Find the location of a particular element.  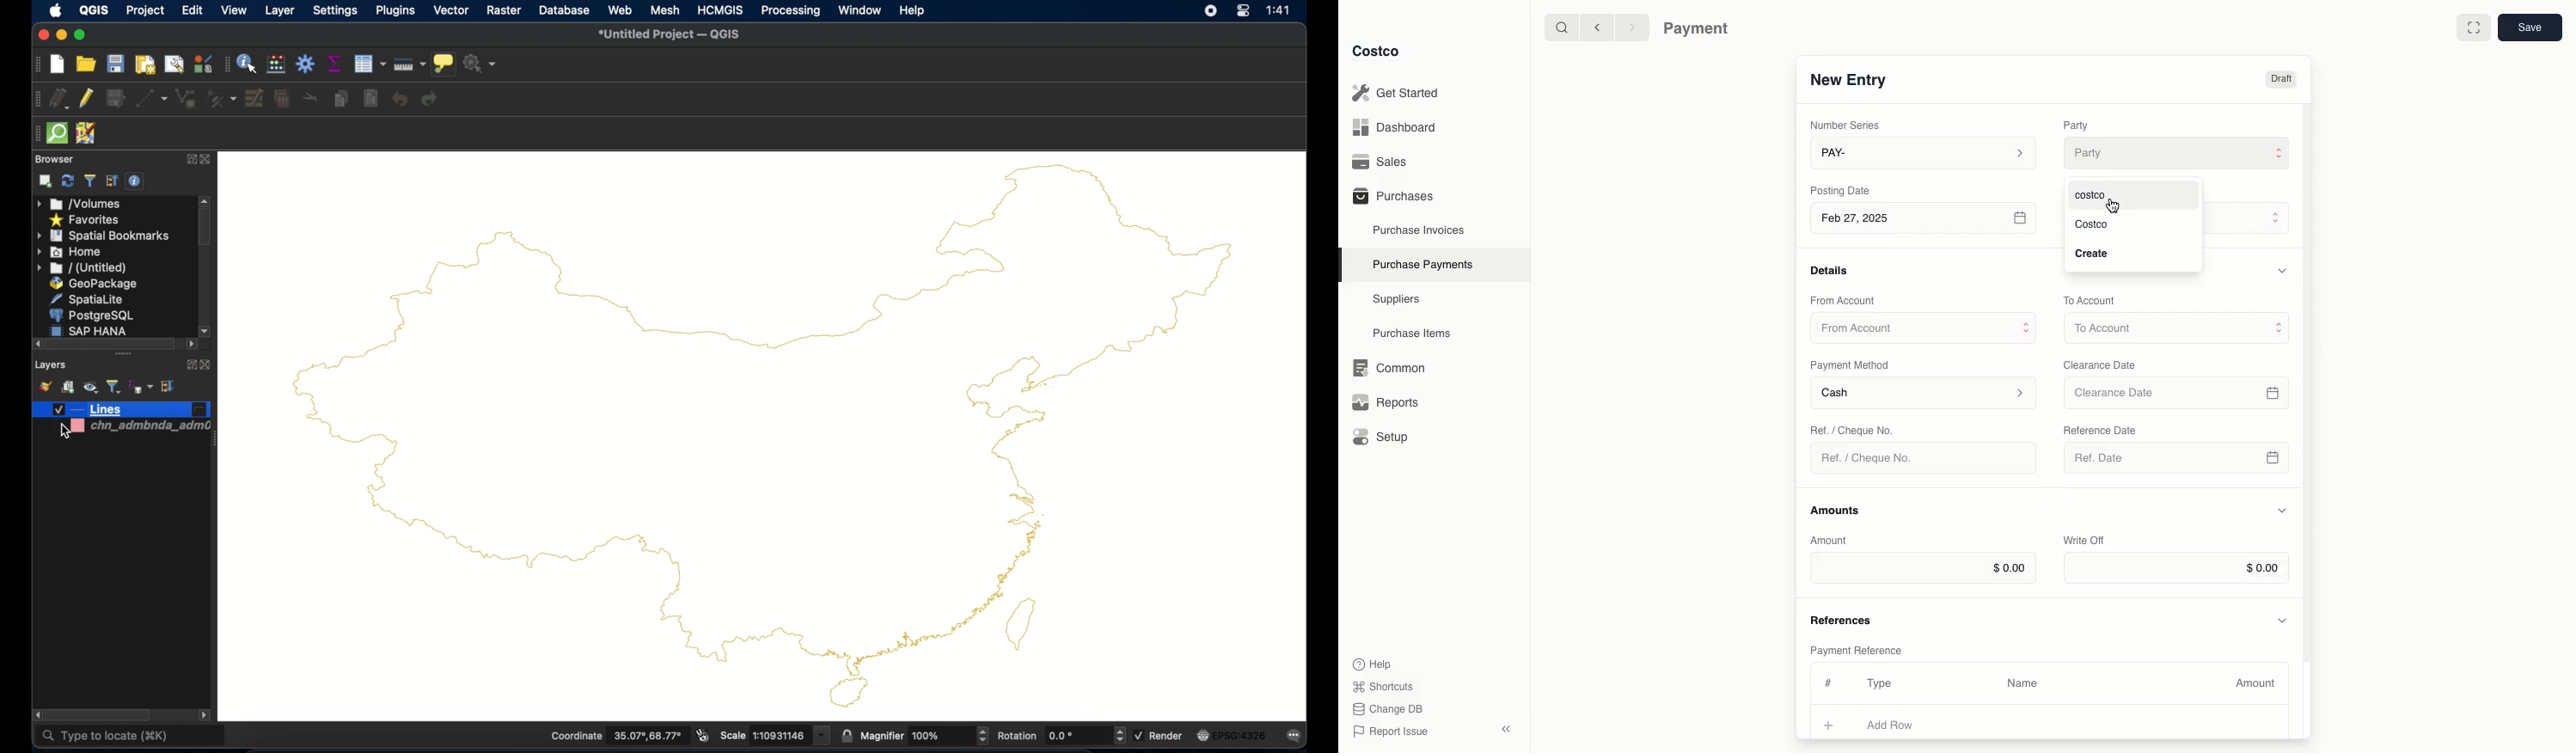

To Account is located at coordinates (2091, 300).